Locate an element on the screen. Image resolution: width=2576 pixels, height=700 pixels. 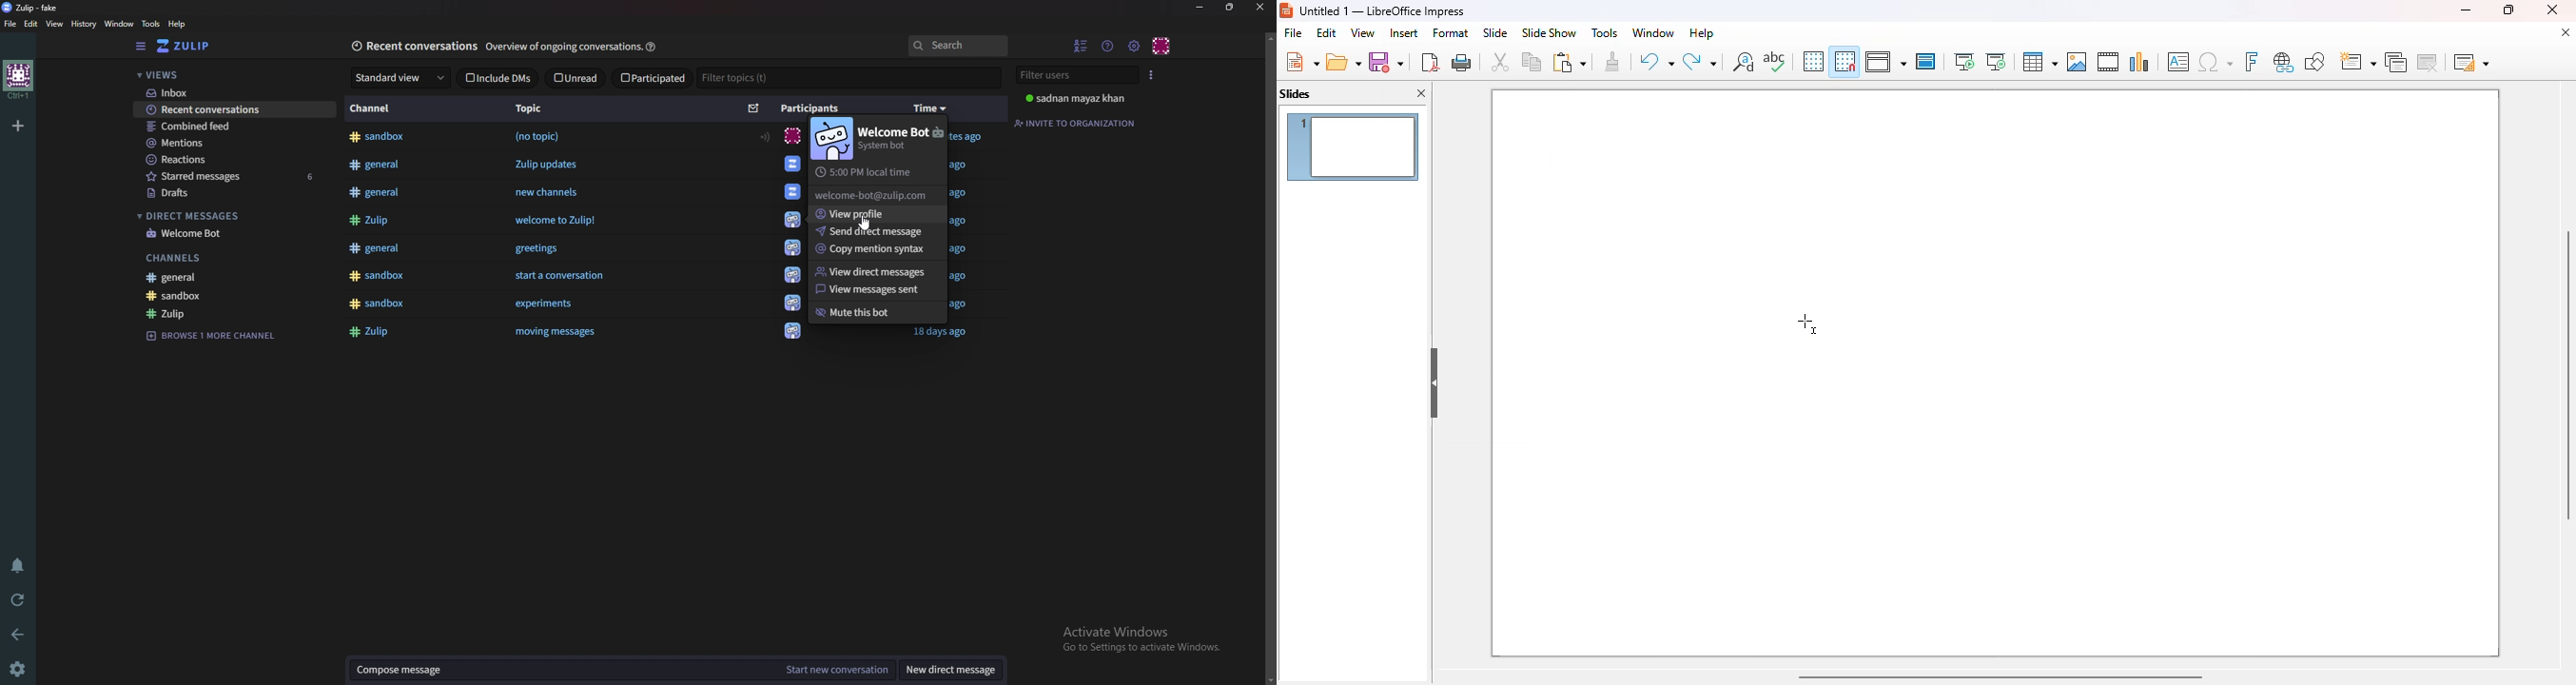
Hide user list is located at coordinates (1081, 46).